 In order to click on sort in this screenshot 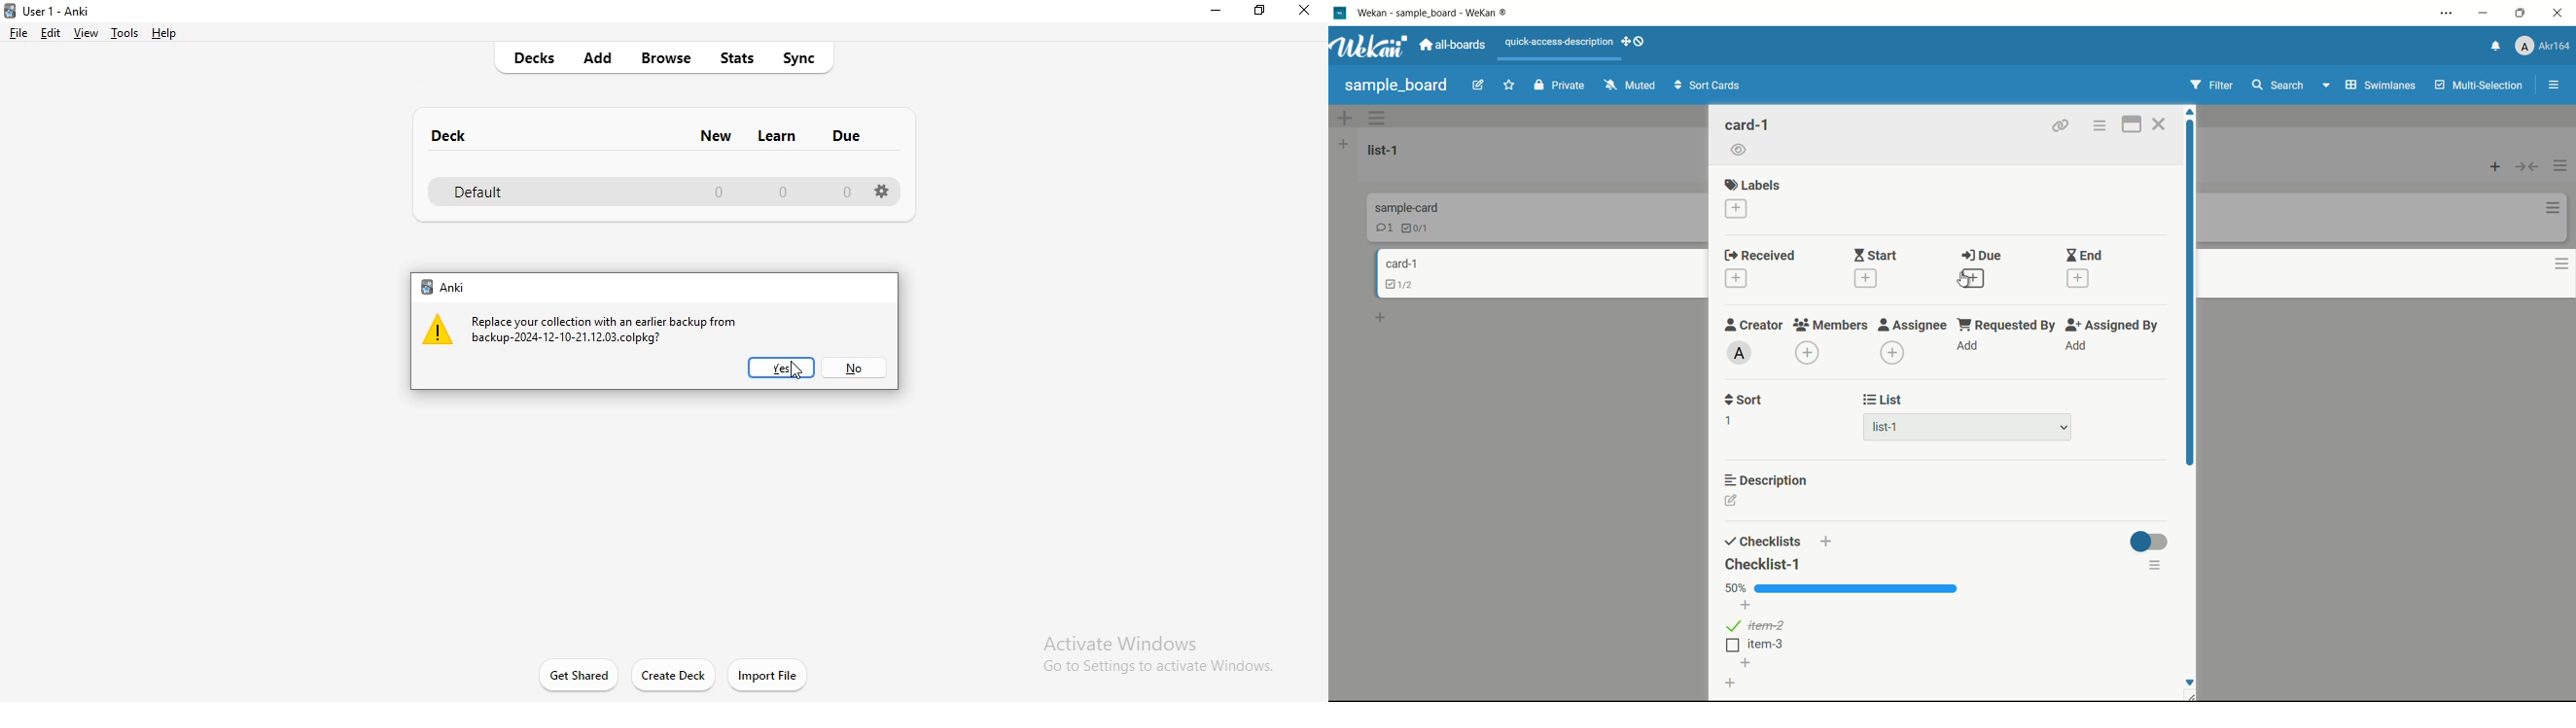, I will do `click(1744, 400)`.